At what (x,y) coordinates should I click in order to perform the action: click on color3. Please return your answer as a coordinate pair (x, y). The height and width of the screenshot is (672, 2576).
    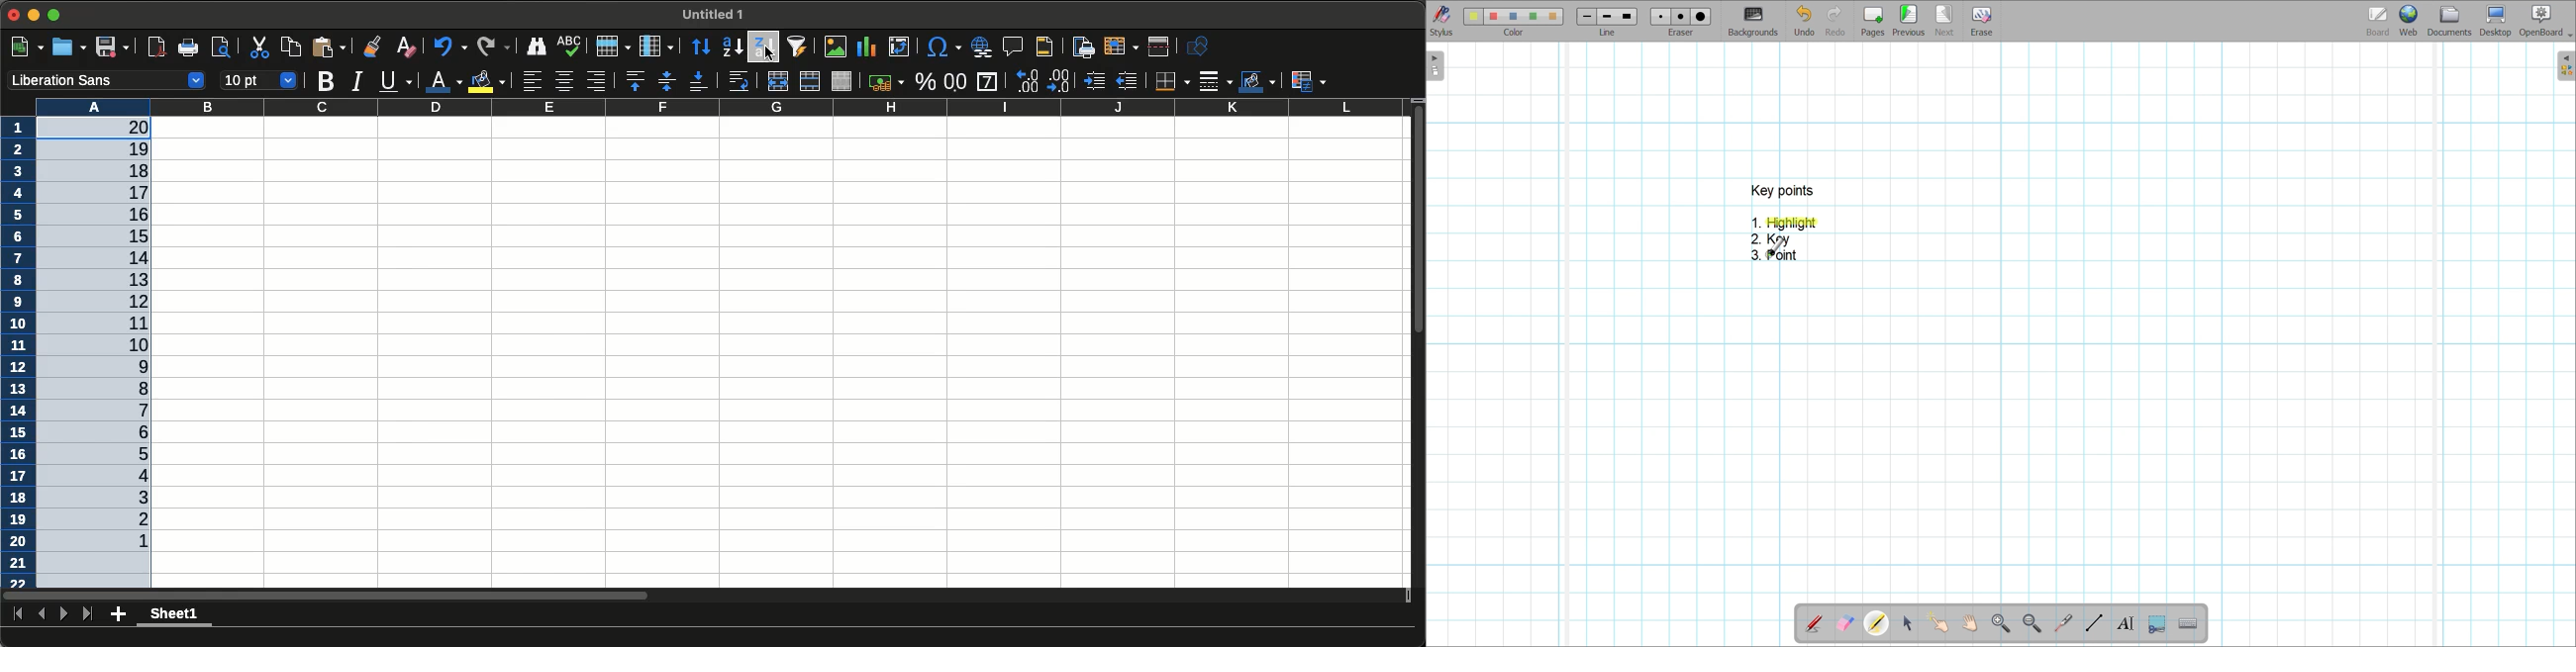
    Looking at the image, I should click on (1514, 17).